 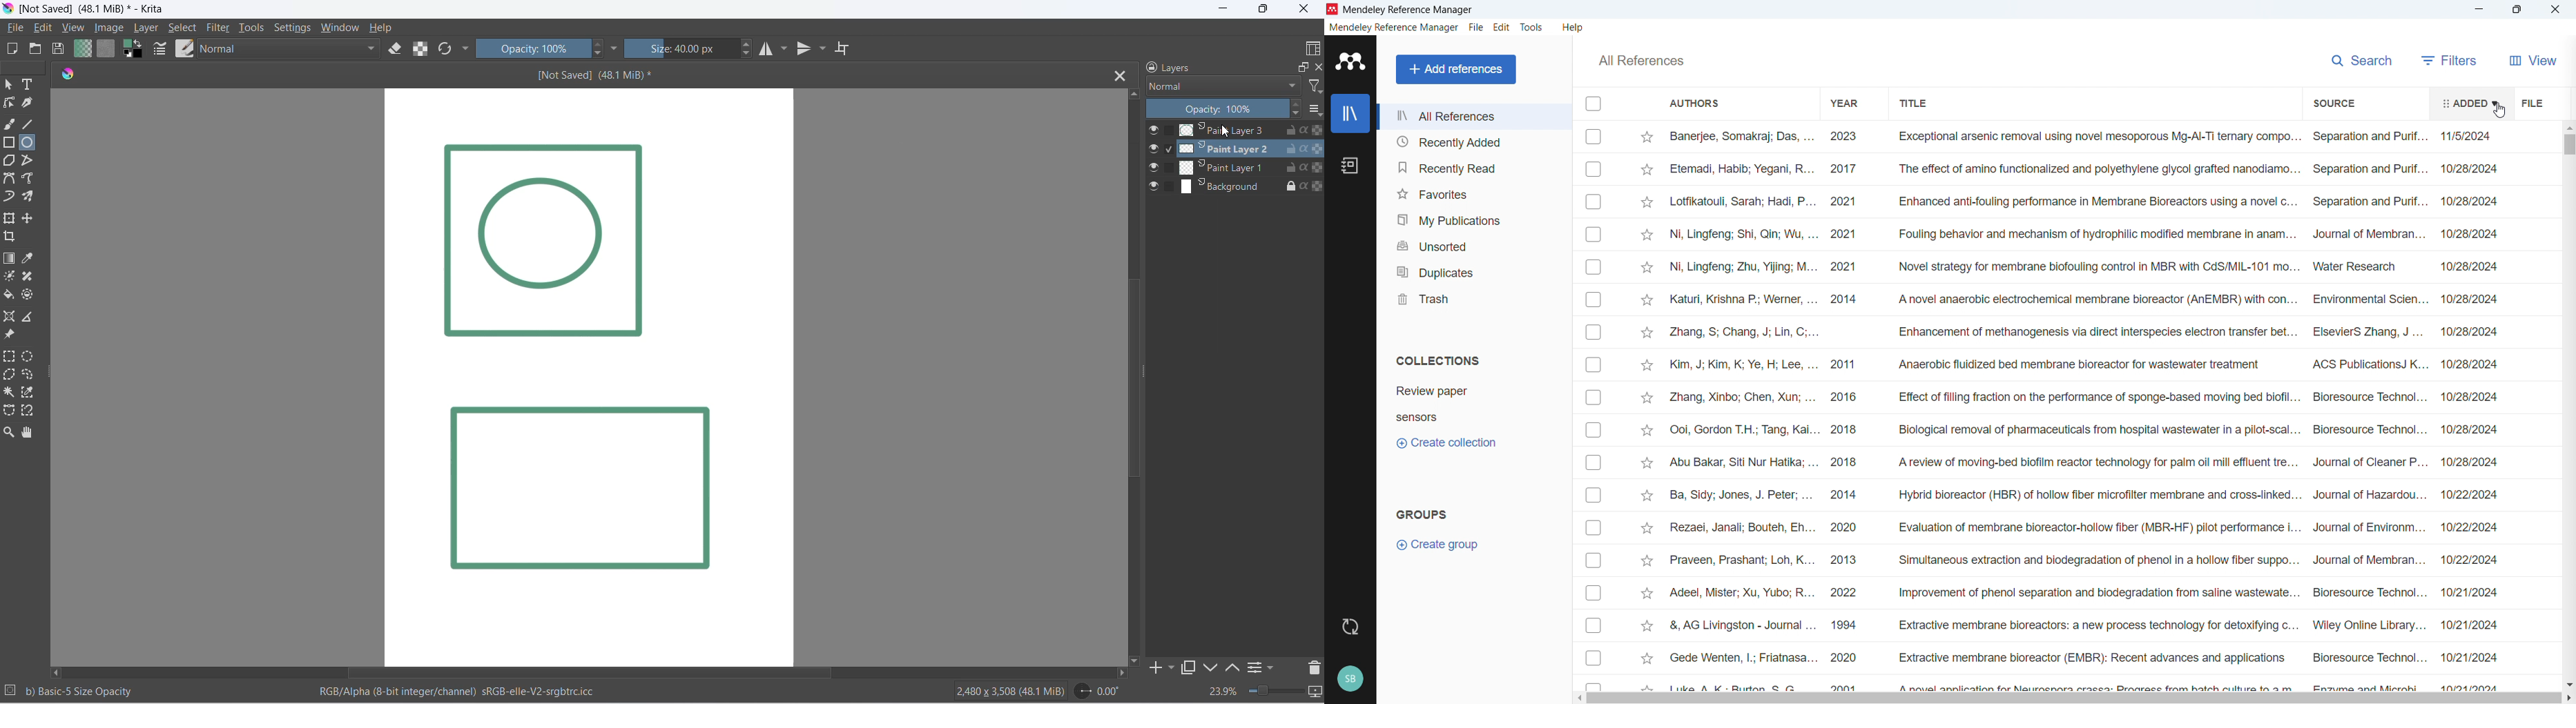 What do you see at coordinates (1594, 408) in the screenshot?
I see `Select individual entries ` at bounding box center [1594, 408].